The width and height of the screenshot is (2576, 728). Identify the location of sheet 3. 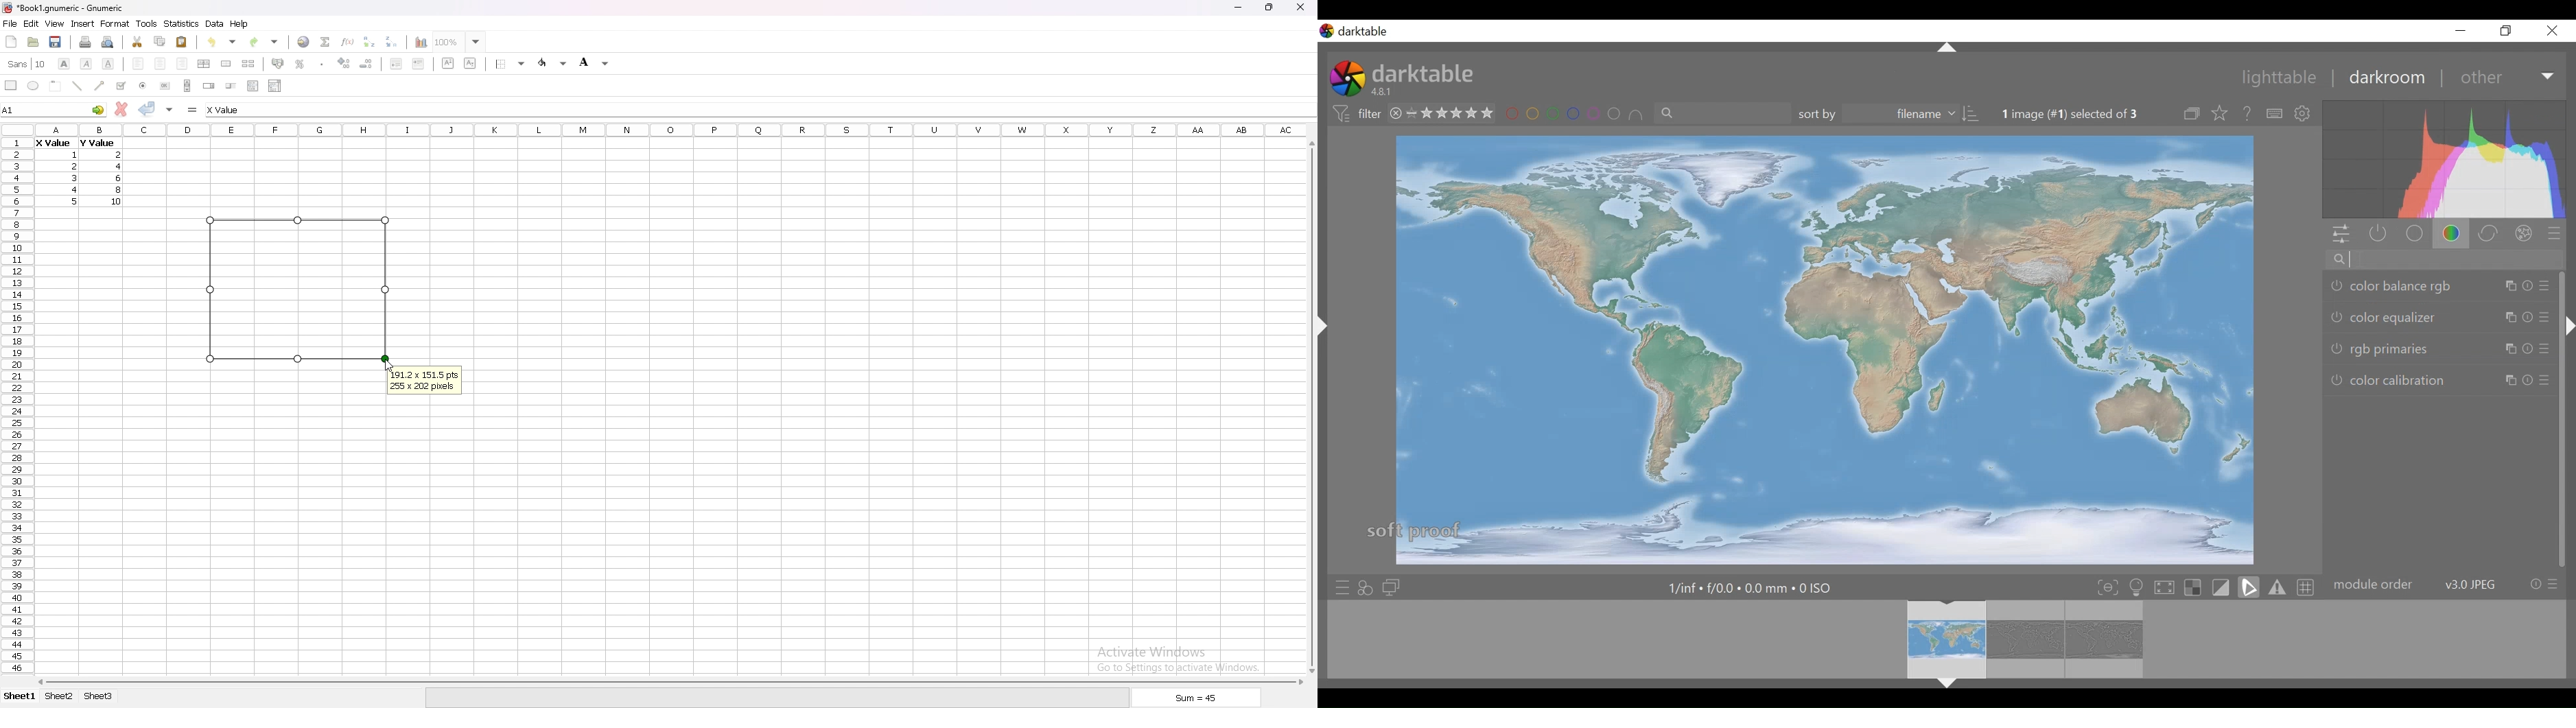
(99, 696).